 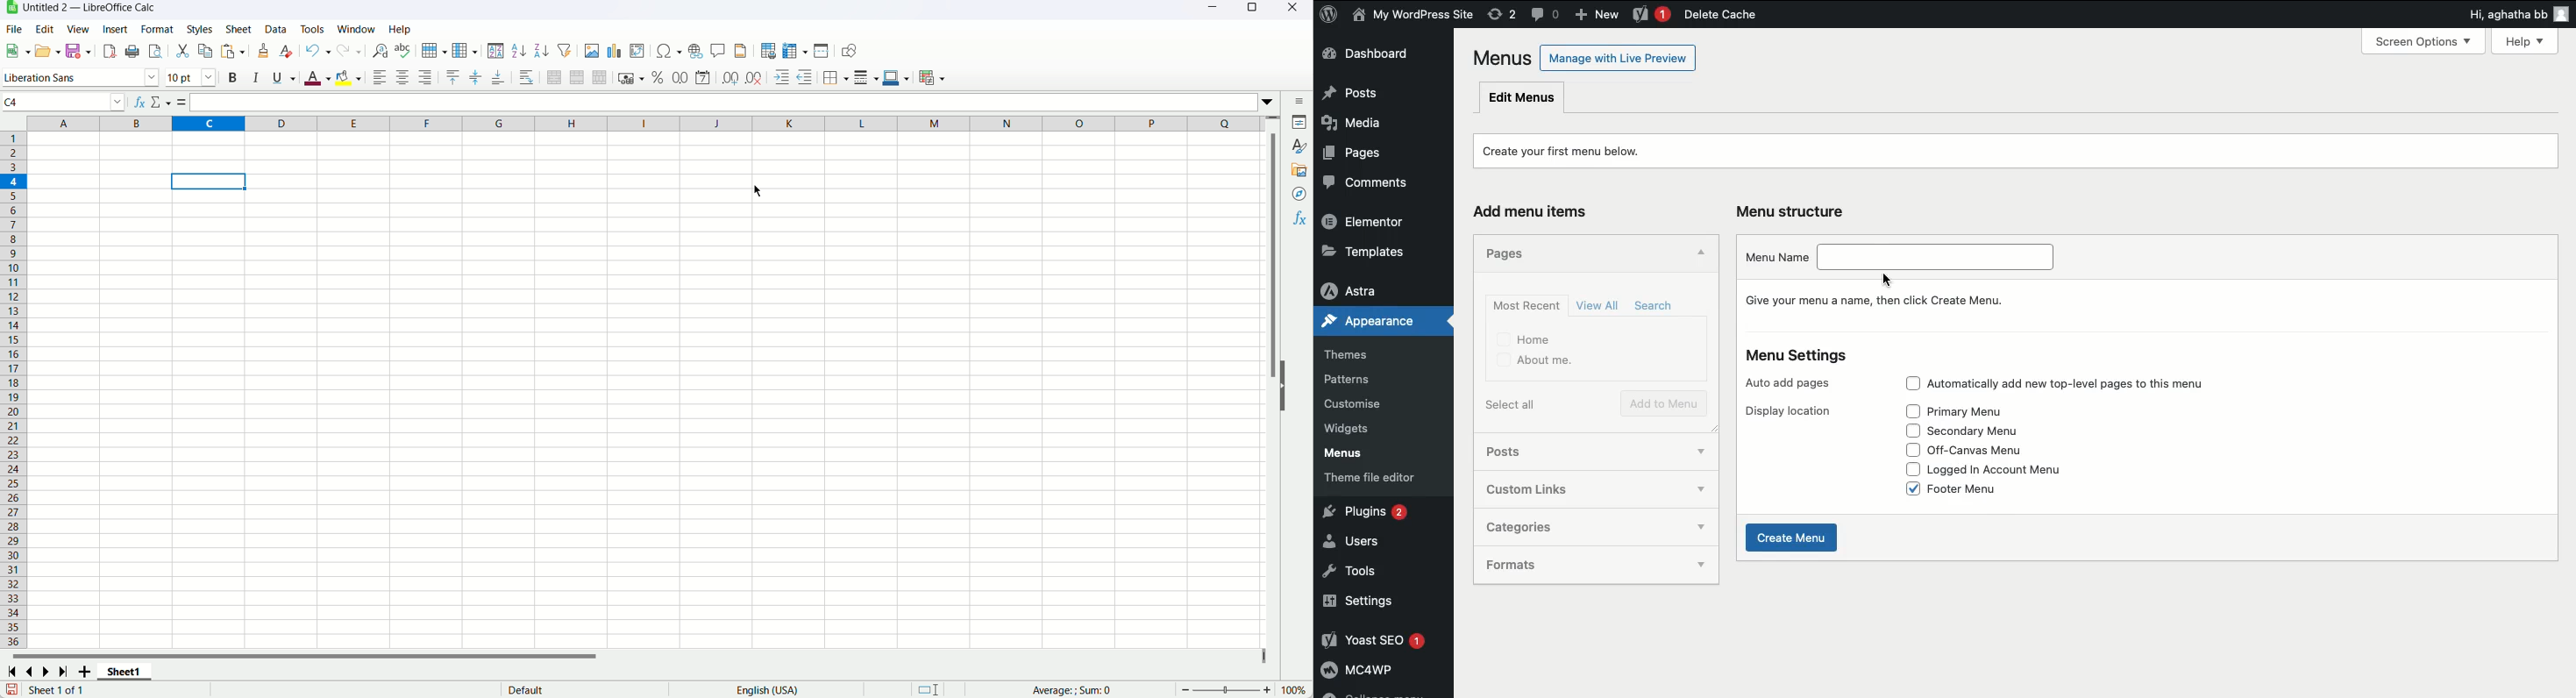 I want to click on Minimize, so click(x=1215, y=10).